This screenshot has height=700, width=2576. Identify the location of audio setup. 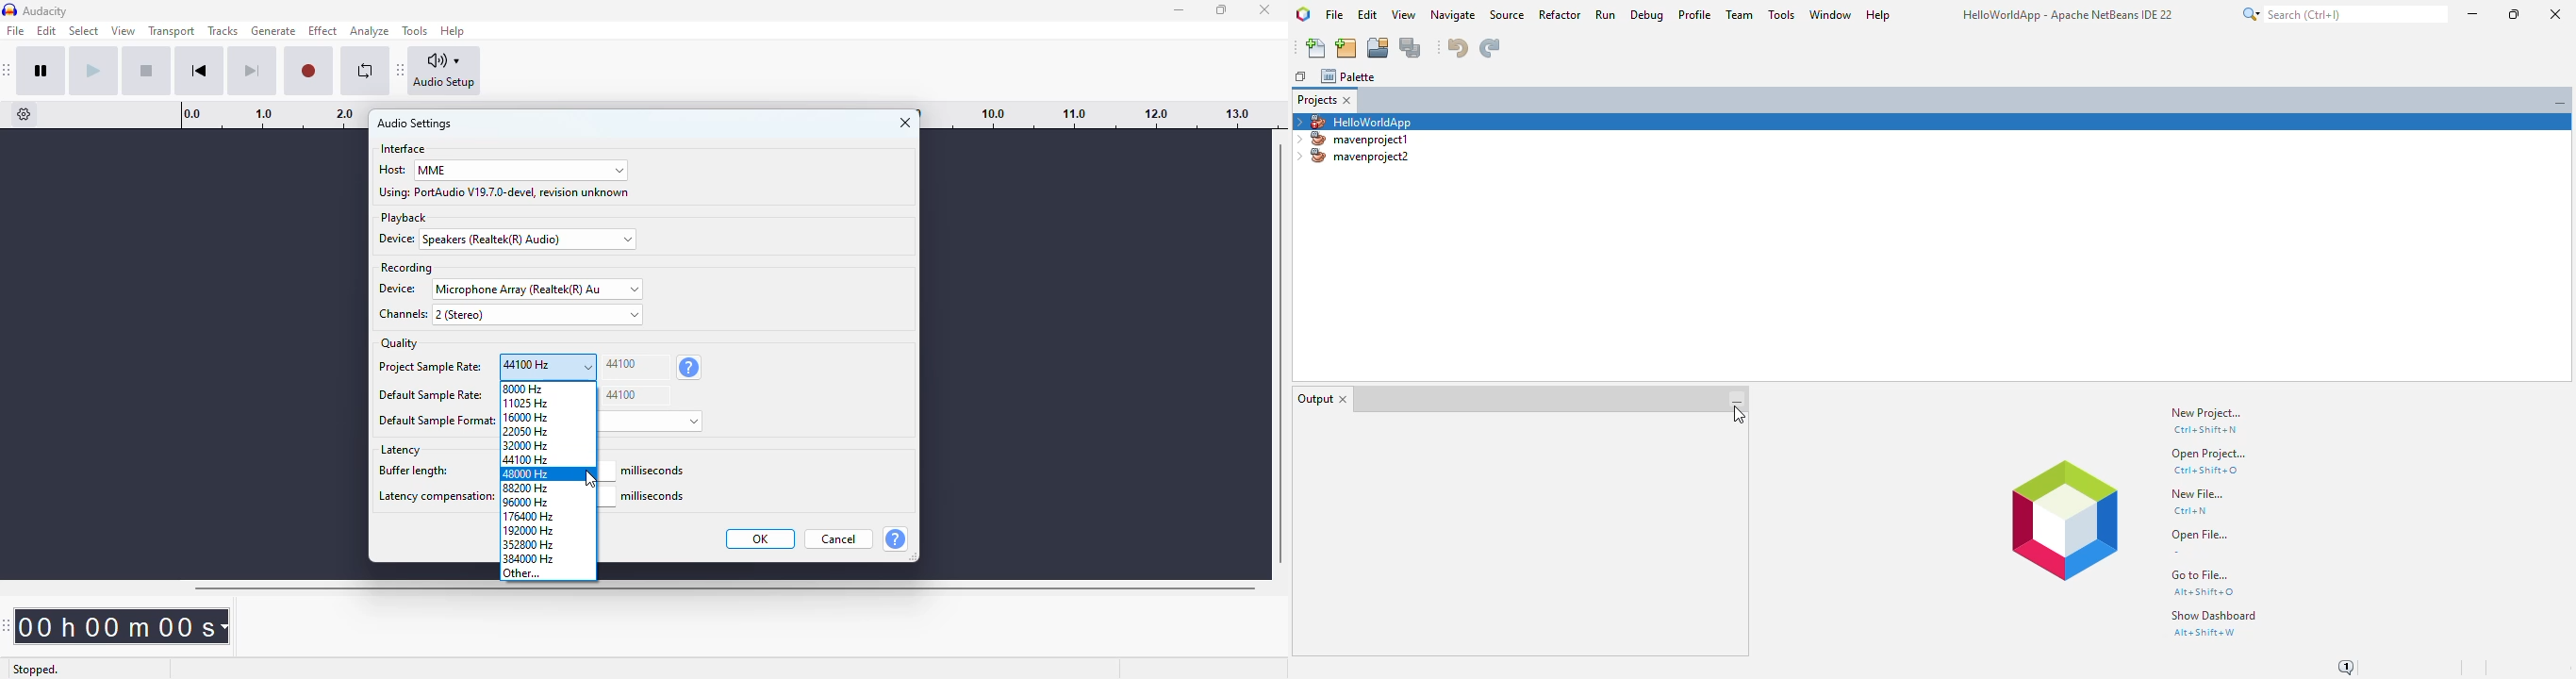
(445, 71).